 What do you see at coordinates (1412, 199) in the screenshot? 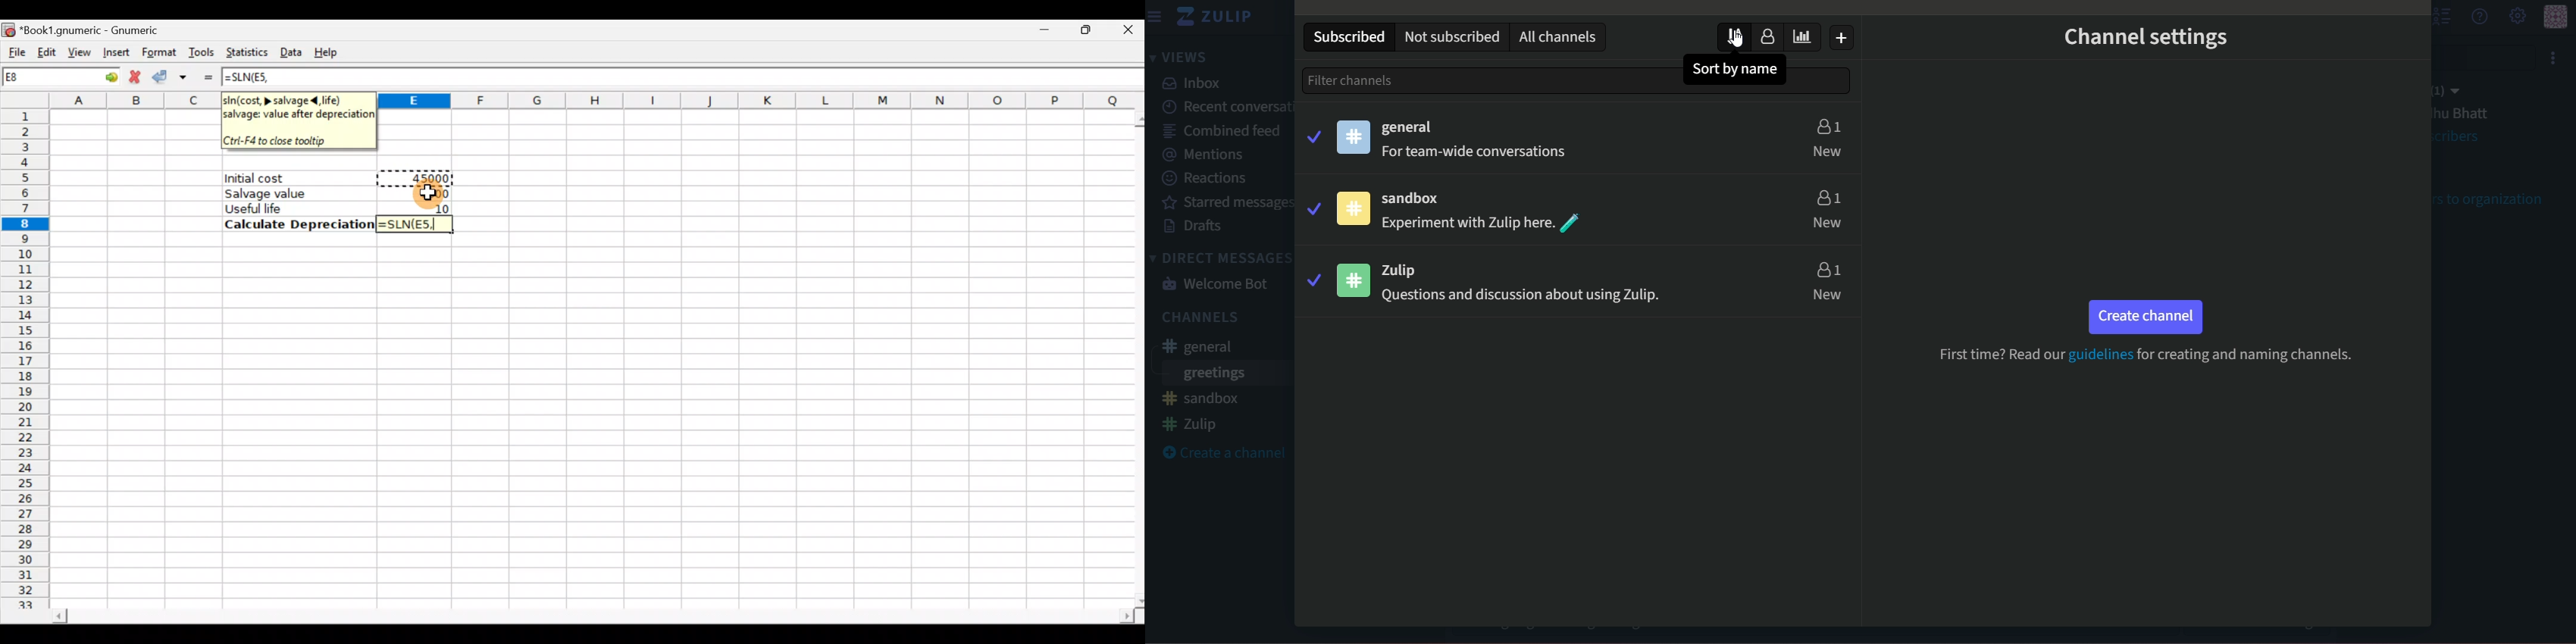
I see `sandbox` at bounding box center [1412, 199].